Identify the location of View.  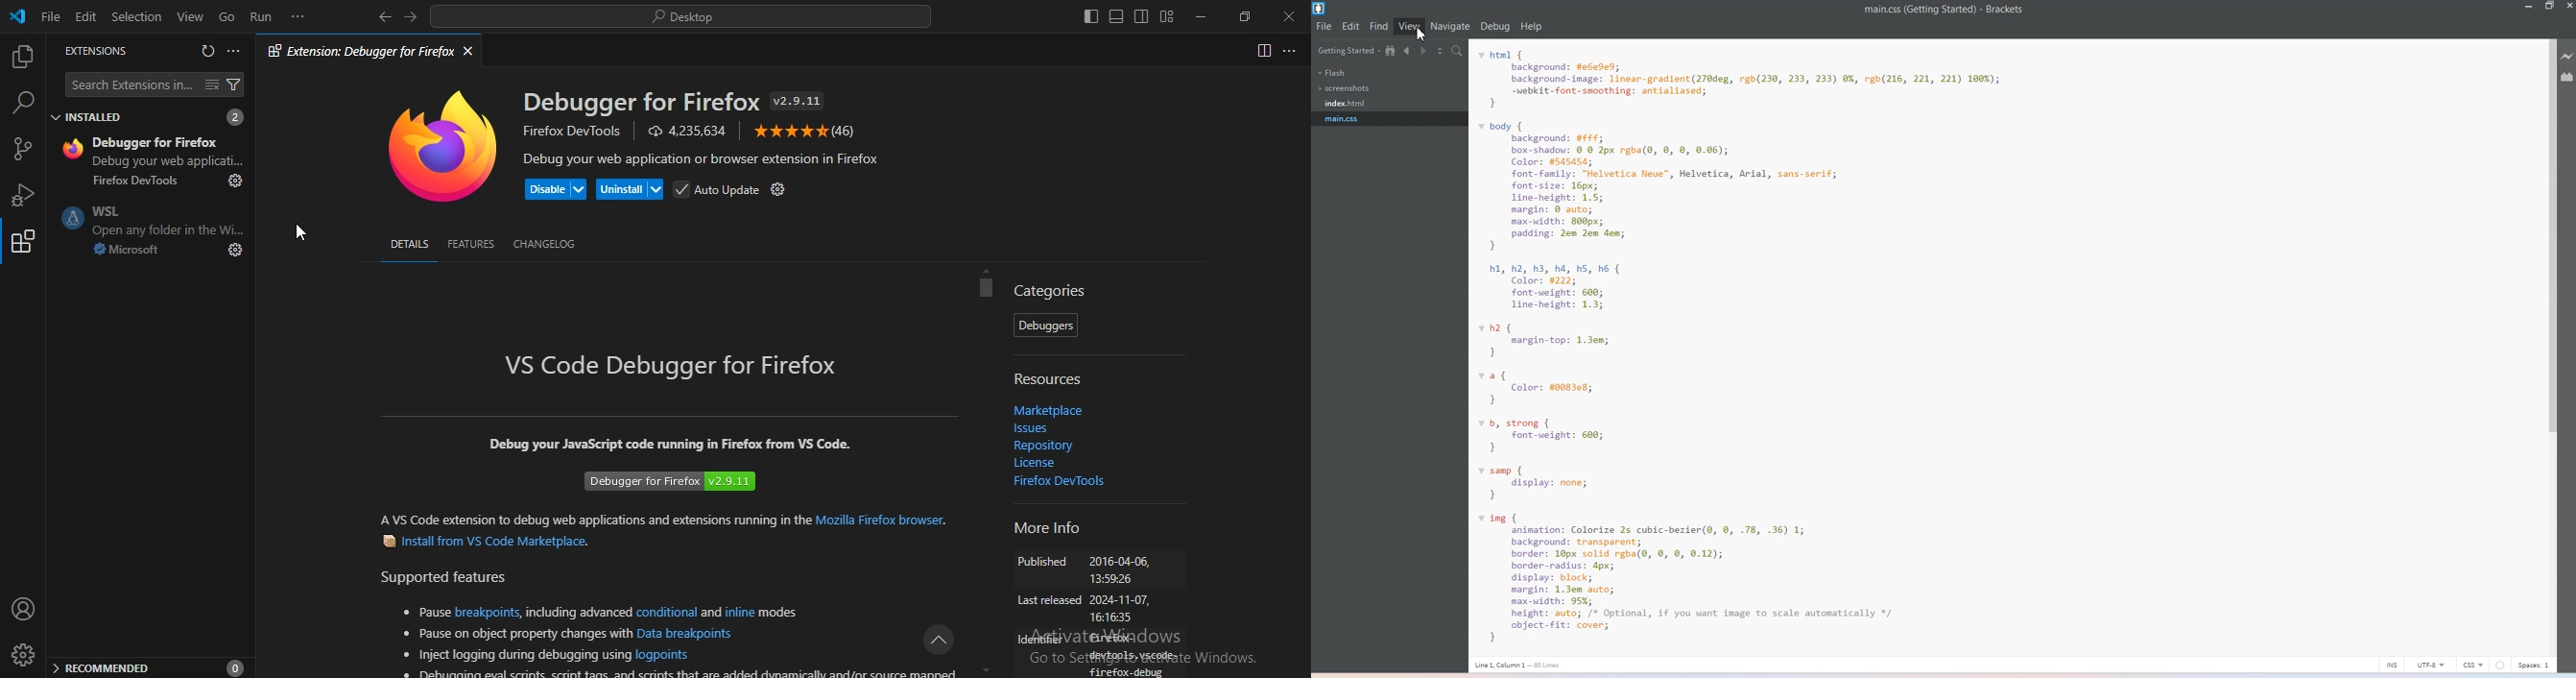
(1409, 26).